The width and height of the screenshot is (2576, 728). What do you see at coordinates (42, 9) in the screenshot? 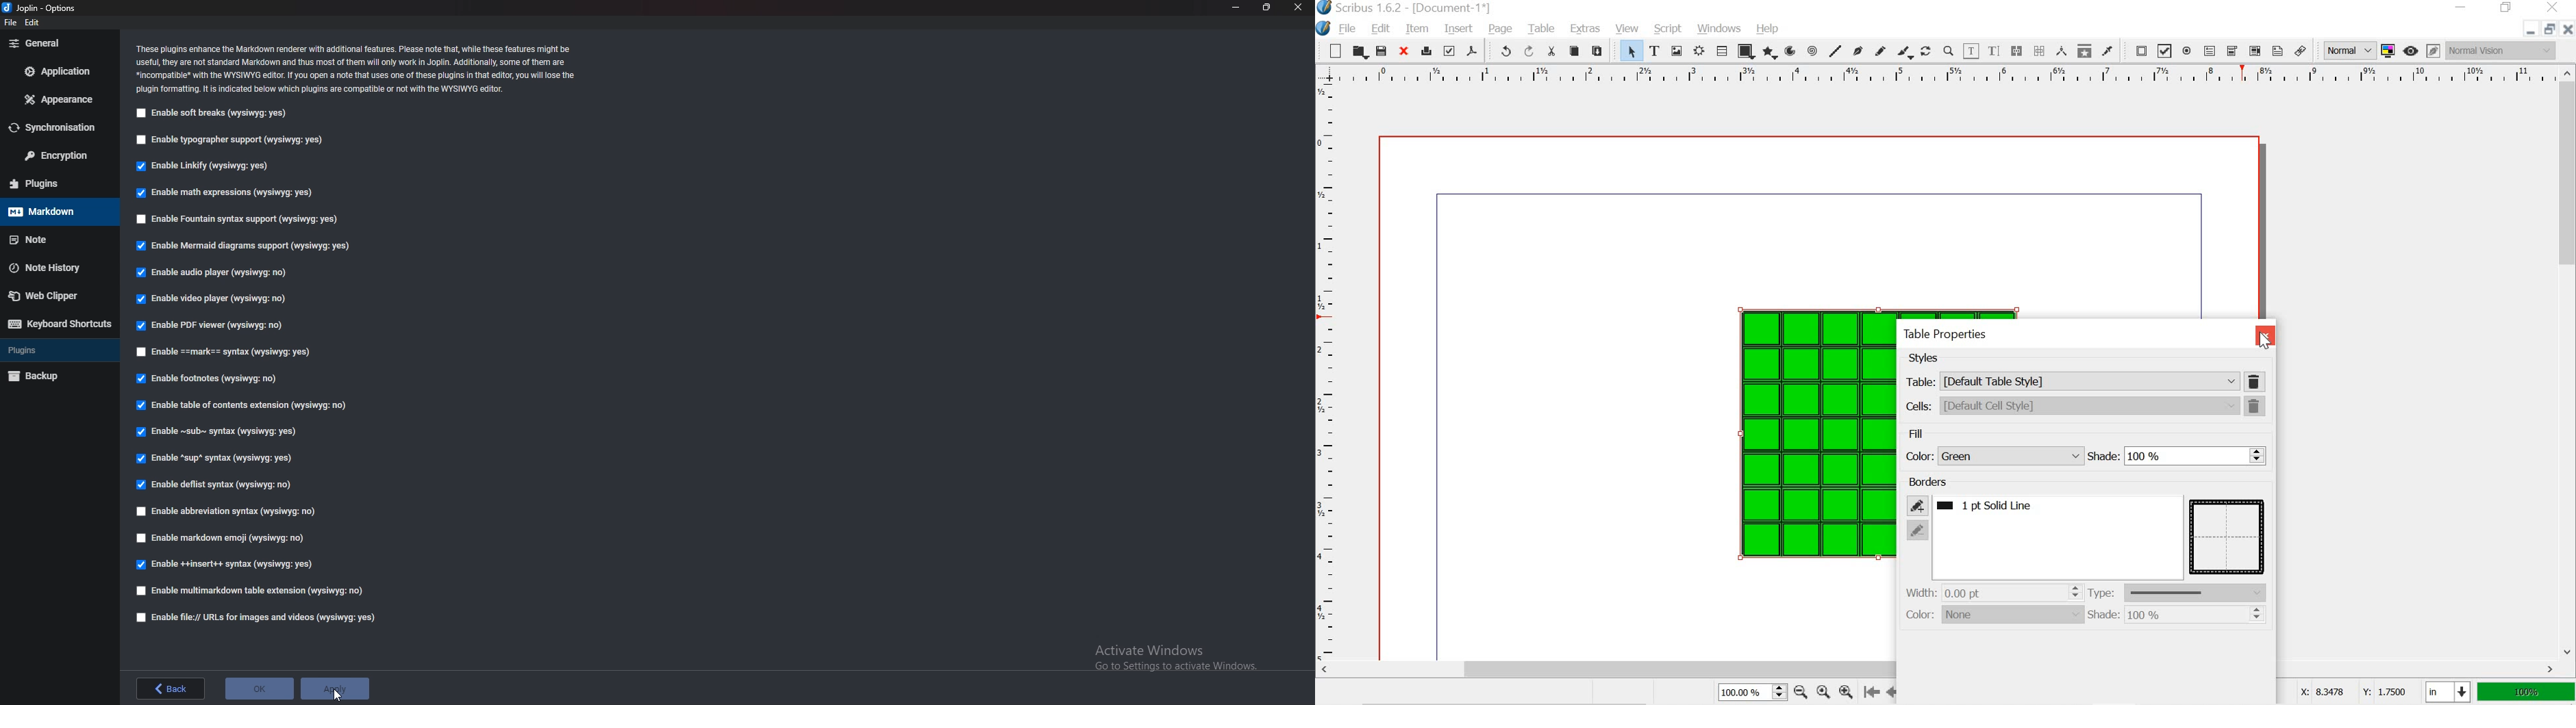
I see `options` at bounding box center [42, 9].